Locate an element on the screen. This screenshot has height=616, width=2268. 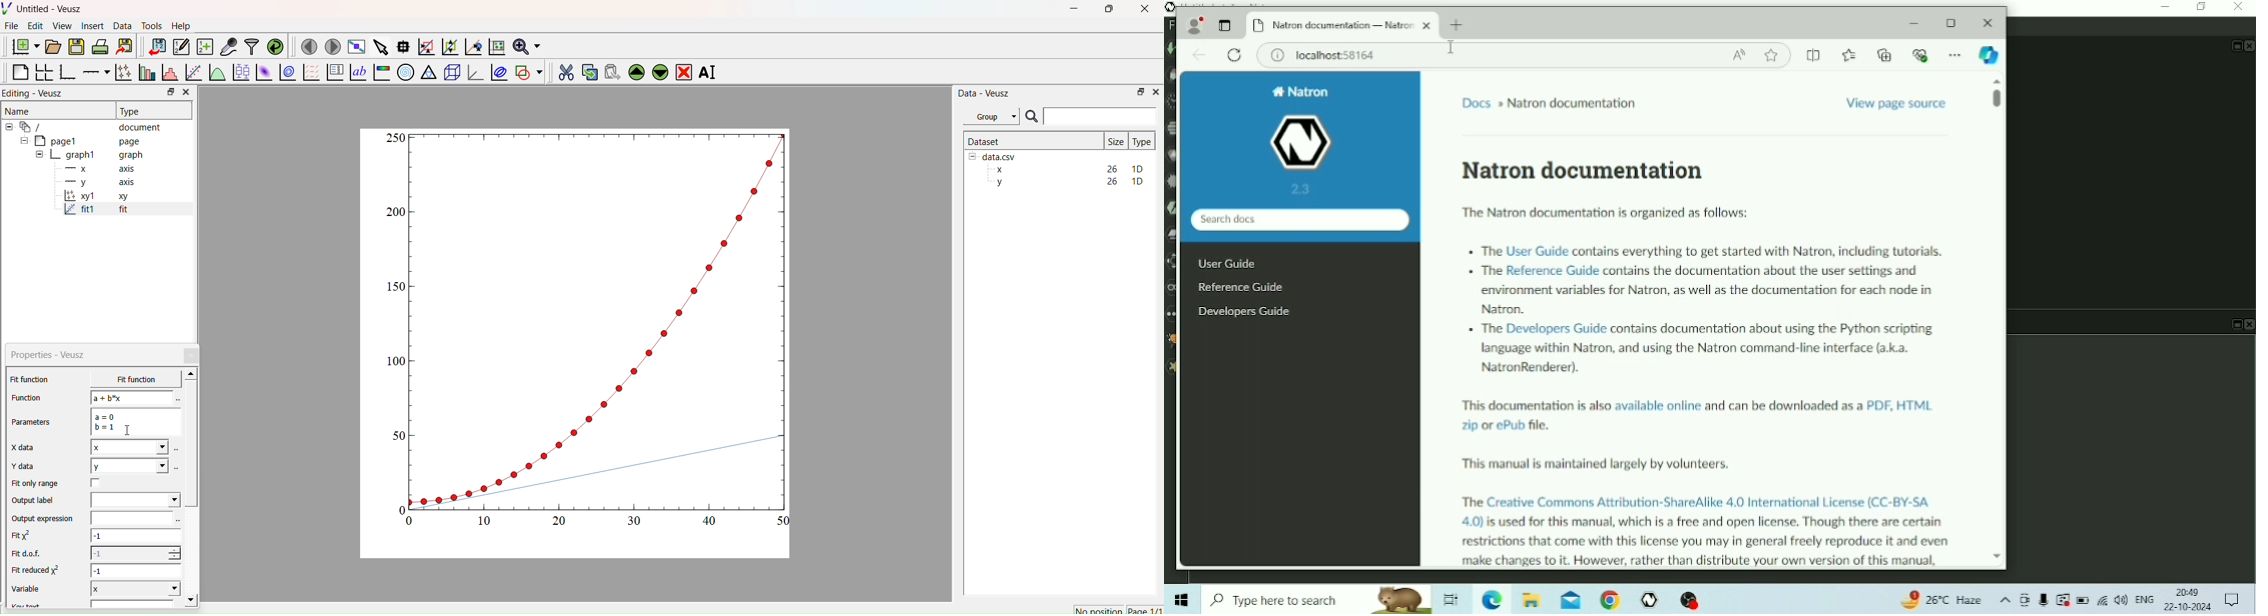
x axis is located at coordinates (98, 167).